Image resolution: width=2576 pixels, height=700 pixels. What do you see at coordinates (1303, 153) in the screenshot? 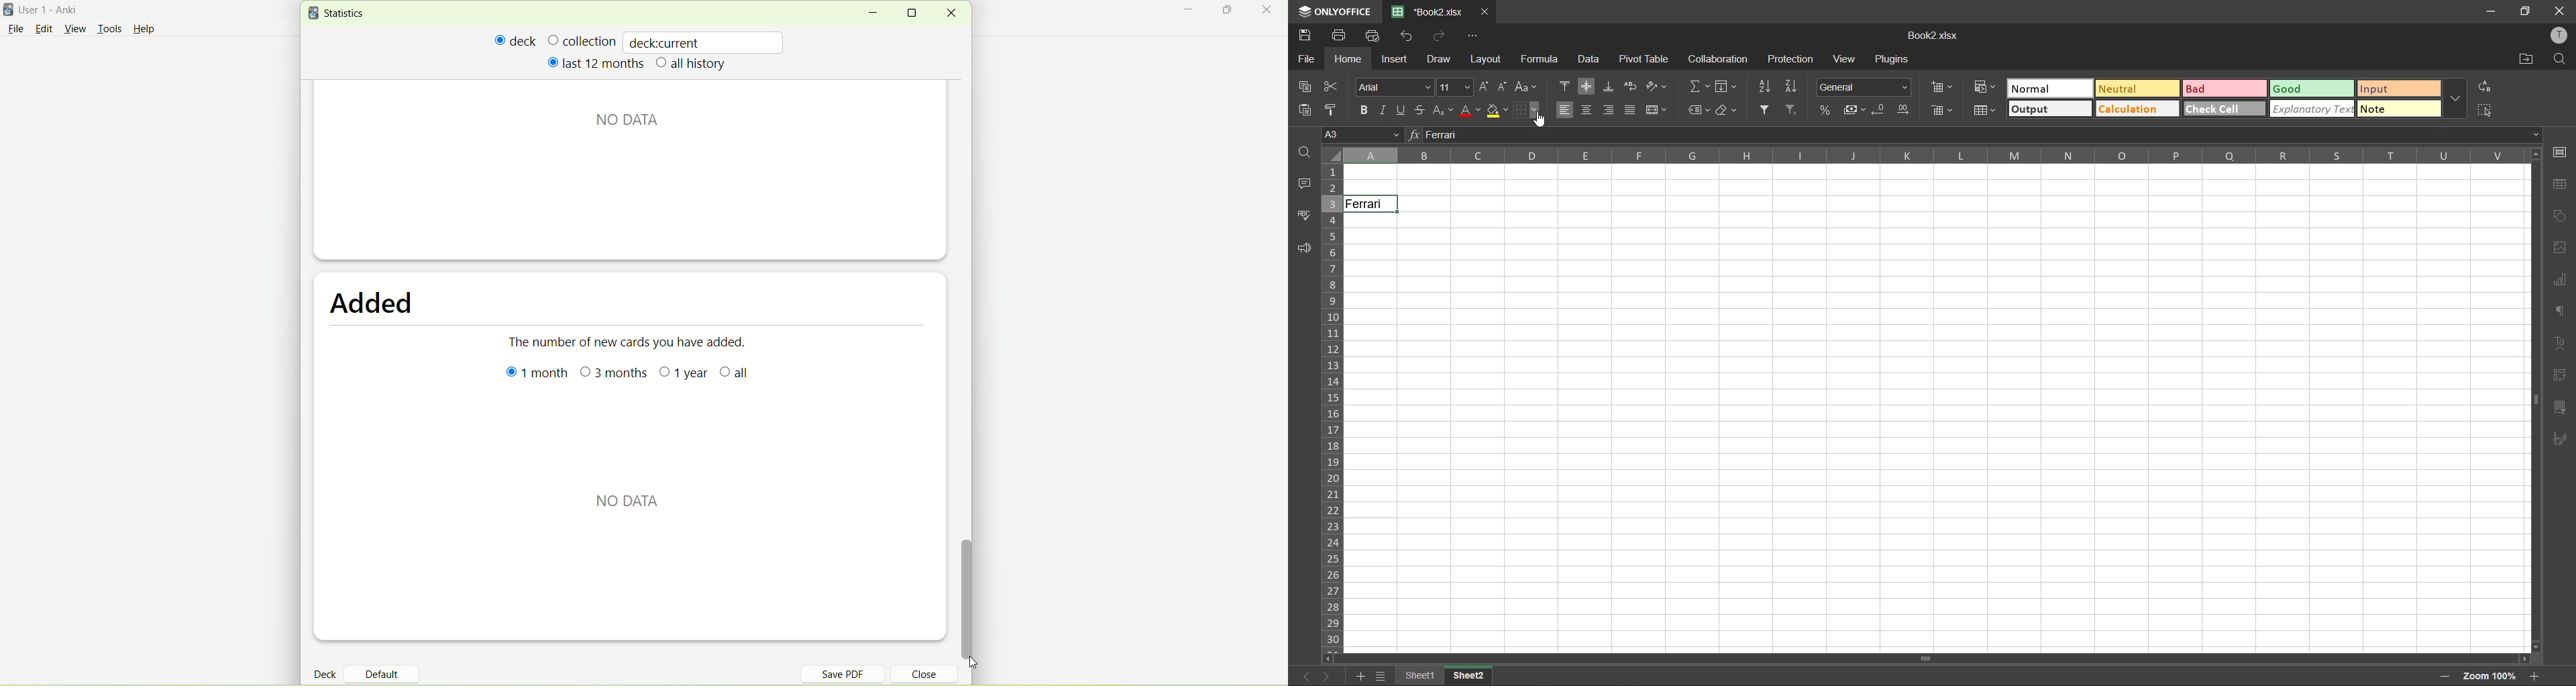
I see `find` at bounding box center [1303, 153].